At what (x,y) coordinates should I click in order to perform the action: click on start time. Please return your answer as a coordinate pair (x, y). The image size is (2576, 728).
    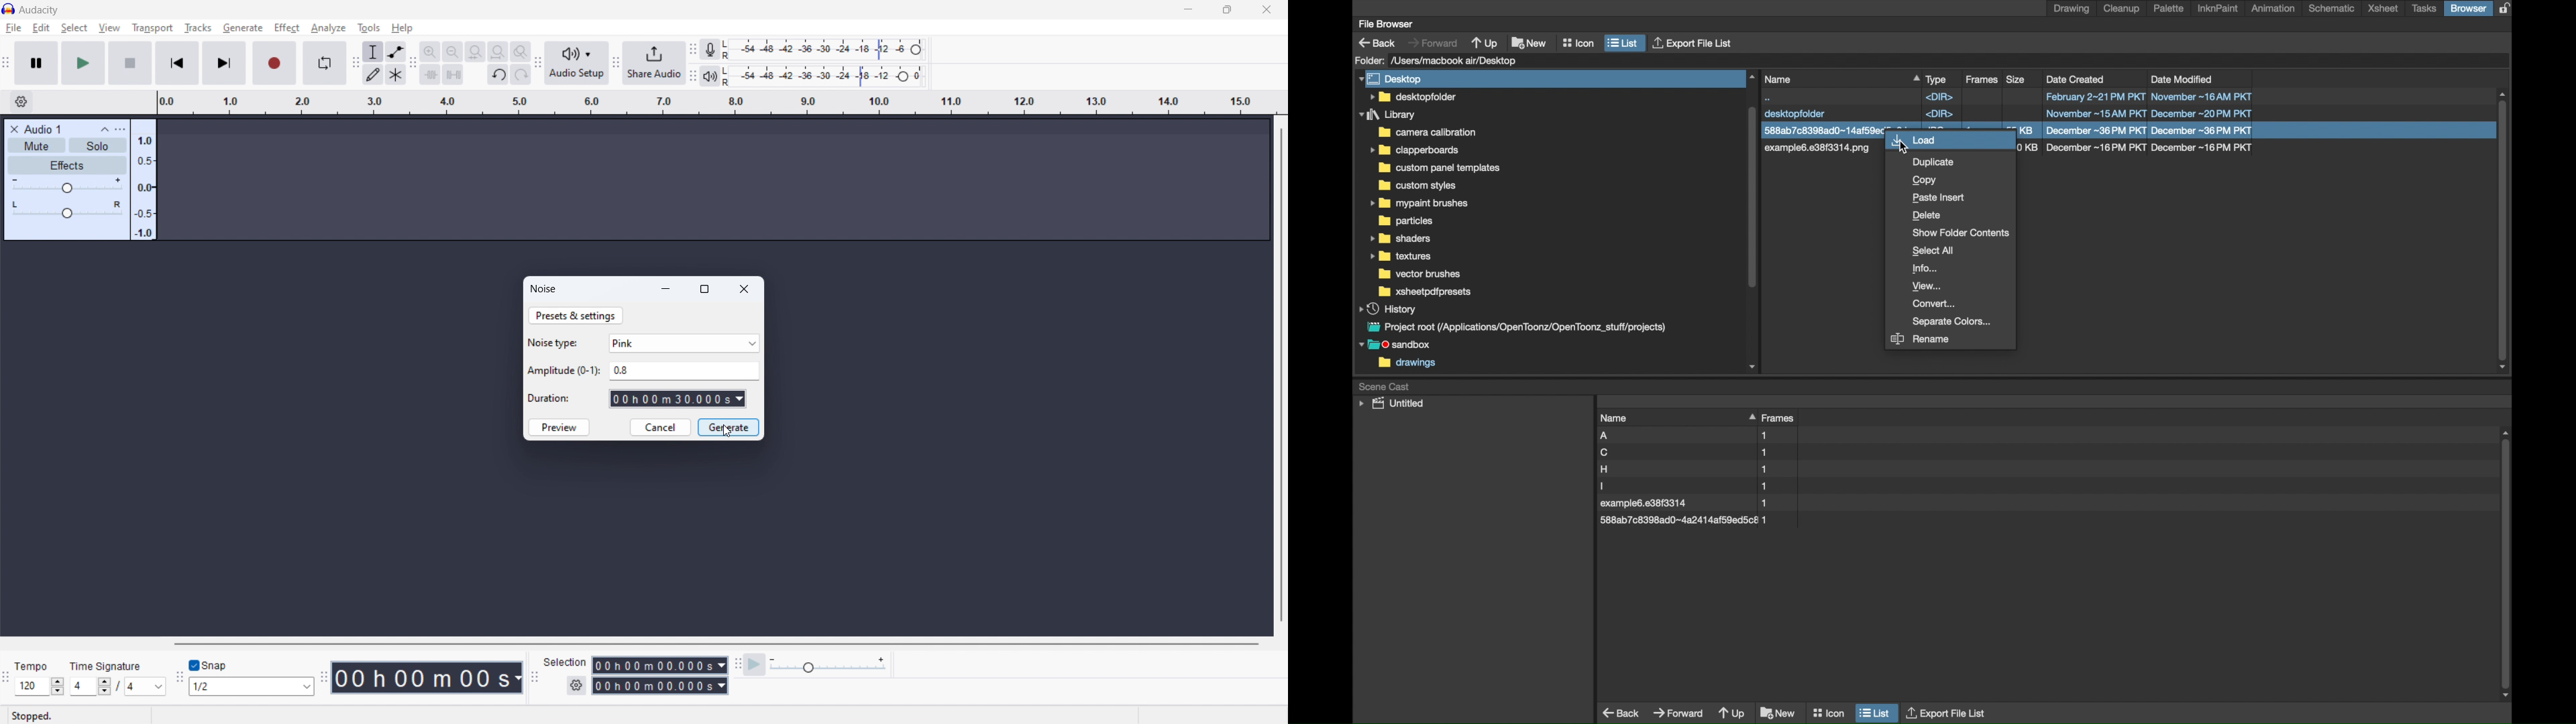
    Looking at the image, I should click on (660, 665).